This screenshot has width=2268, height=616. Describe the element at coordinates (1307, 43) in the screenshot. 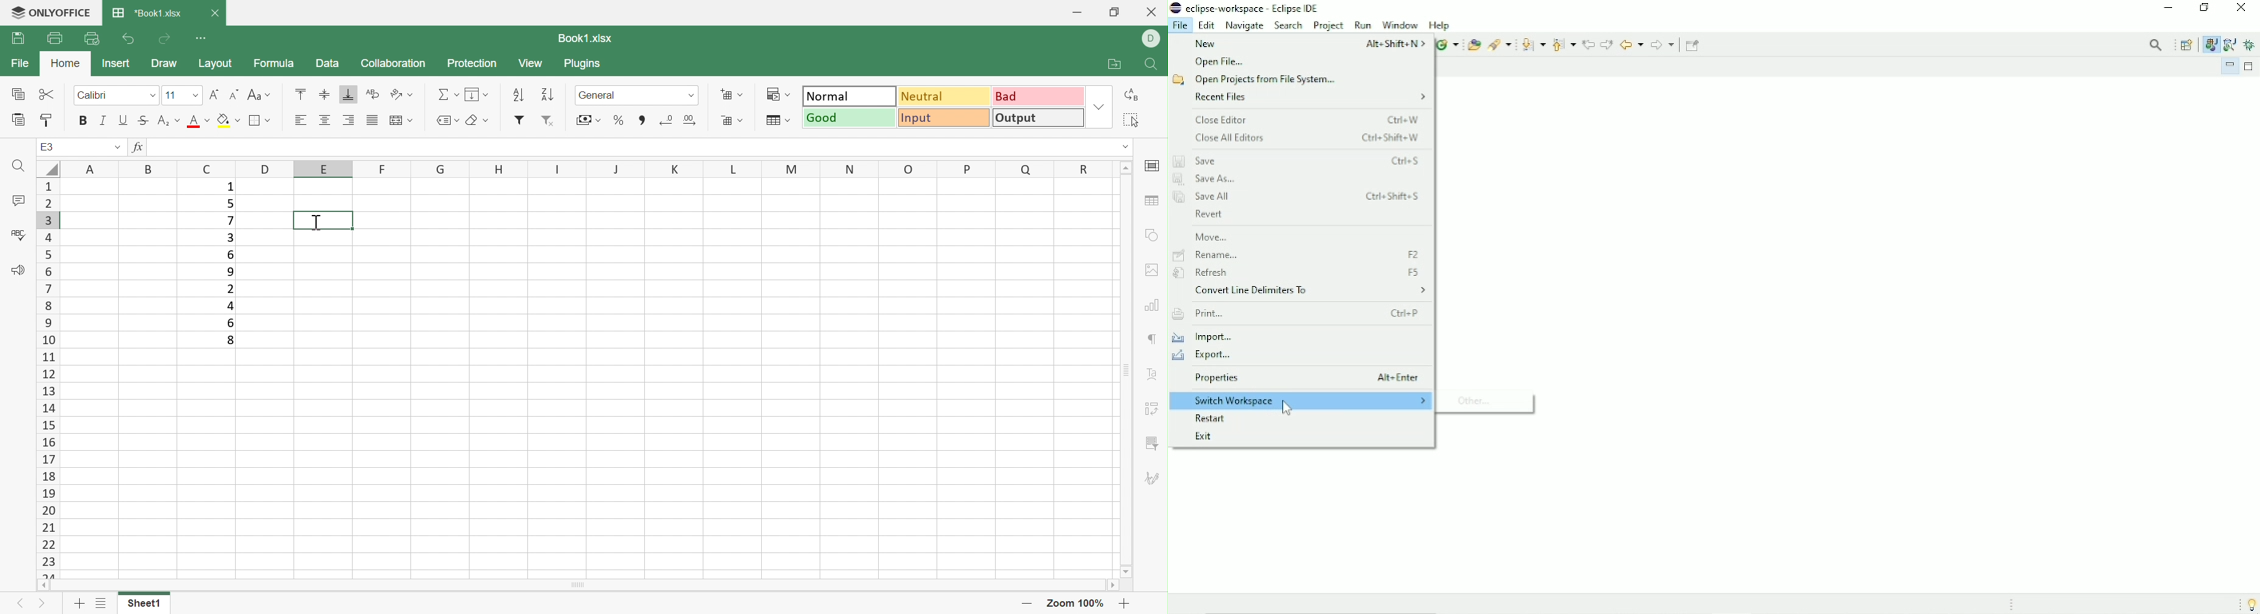

I see `New` at that location.